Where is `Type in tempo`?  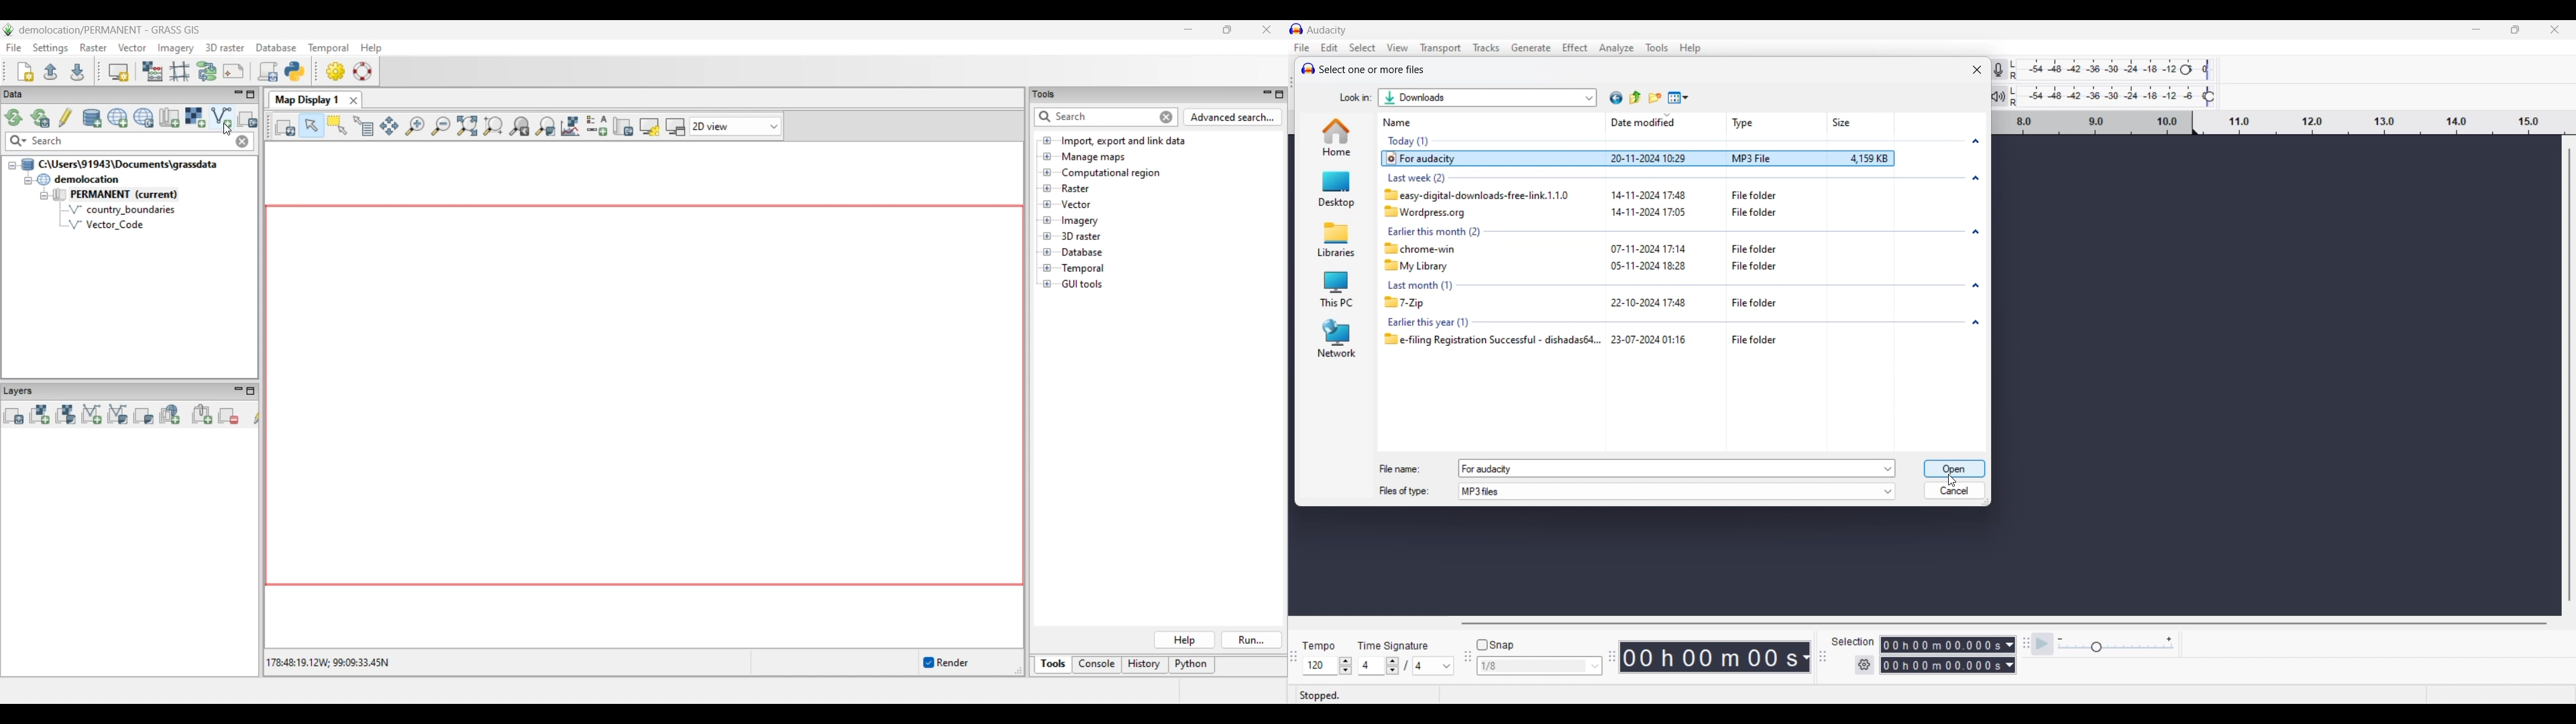
Type in tempo is located at coordinates (1321, 666).